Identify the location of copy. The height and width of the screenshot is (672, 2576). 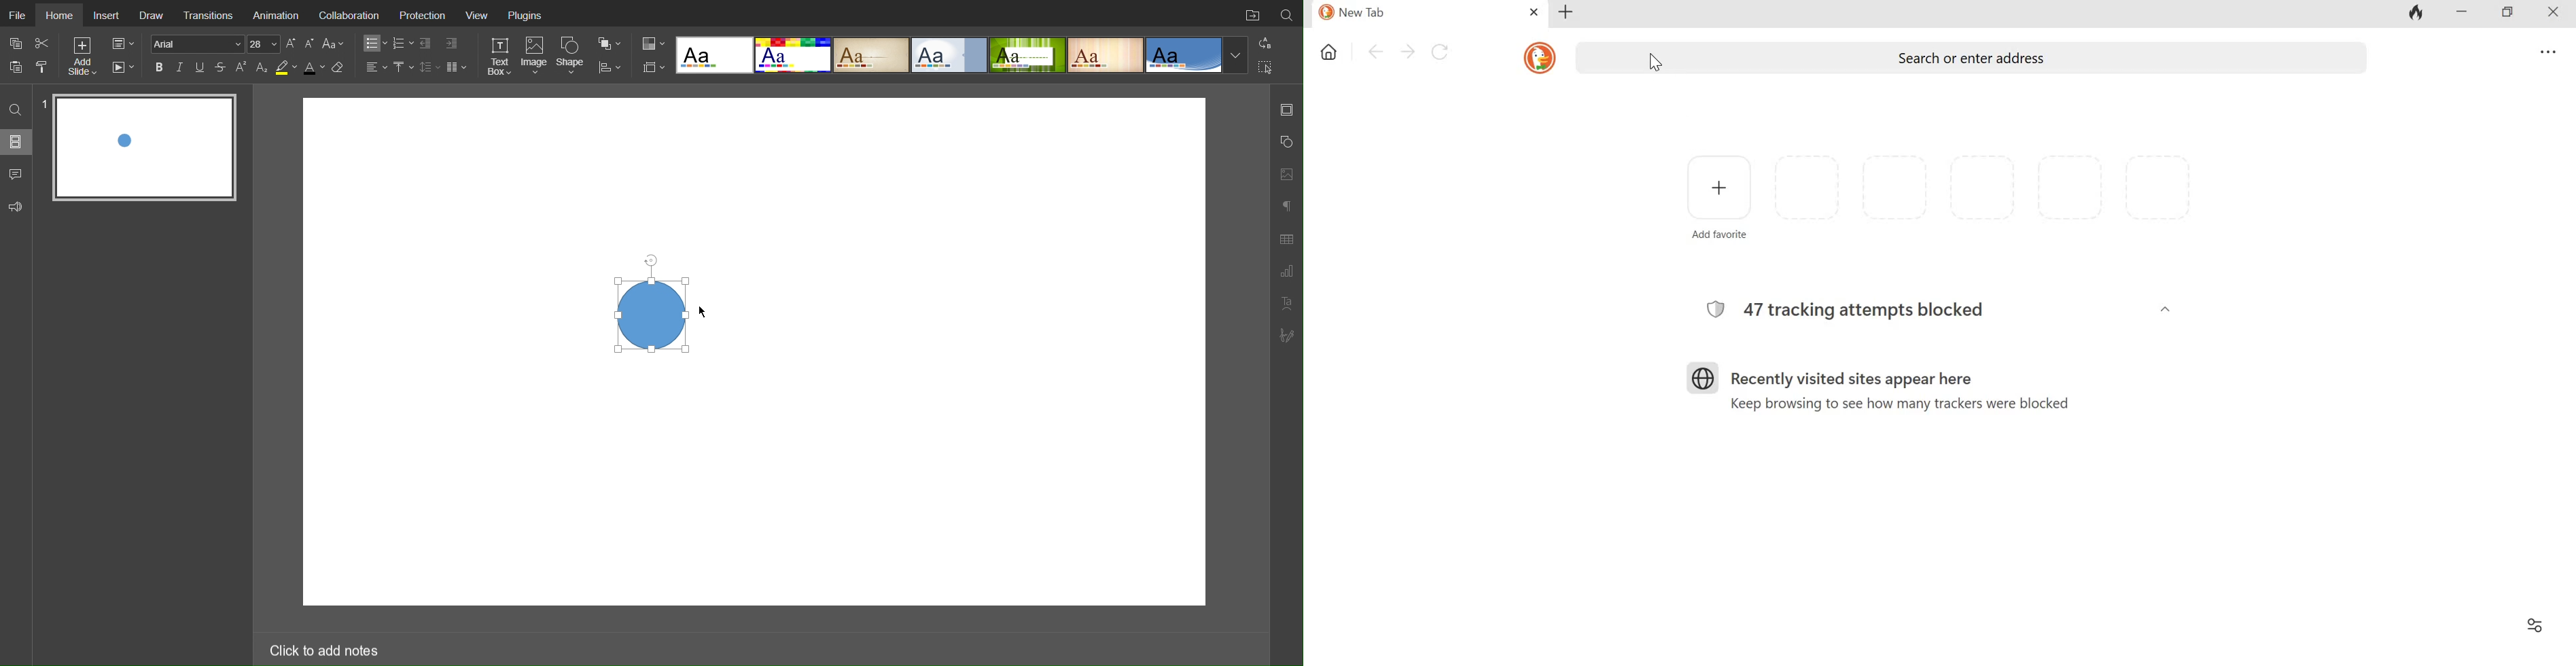
(18, 45).